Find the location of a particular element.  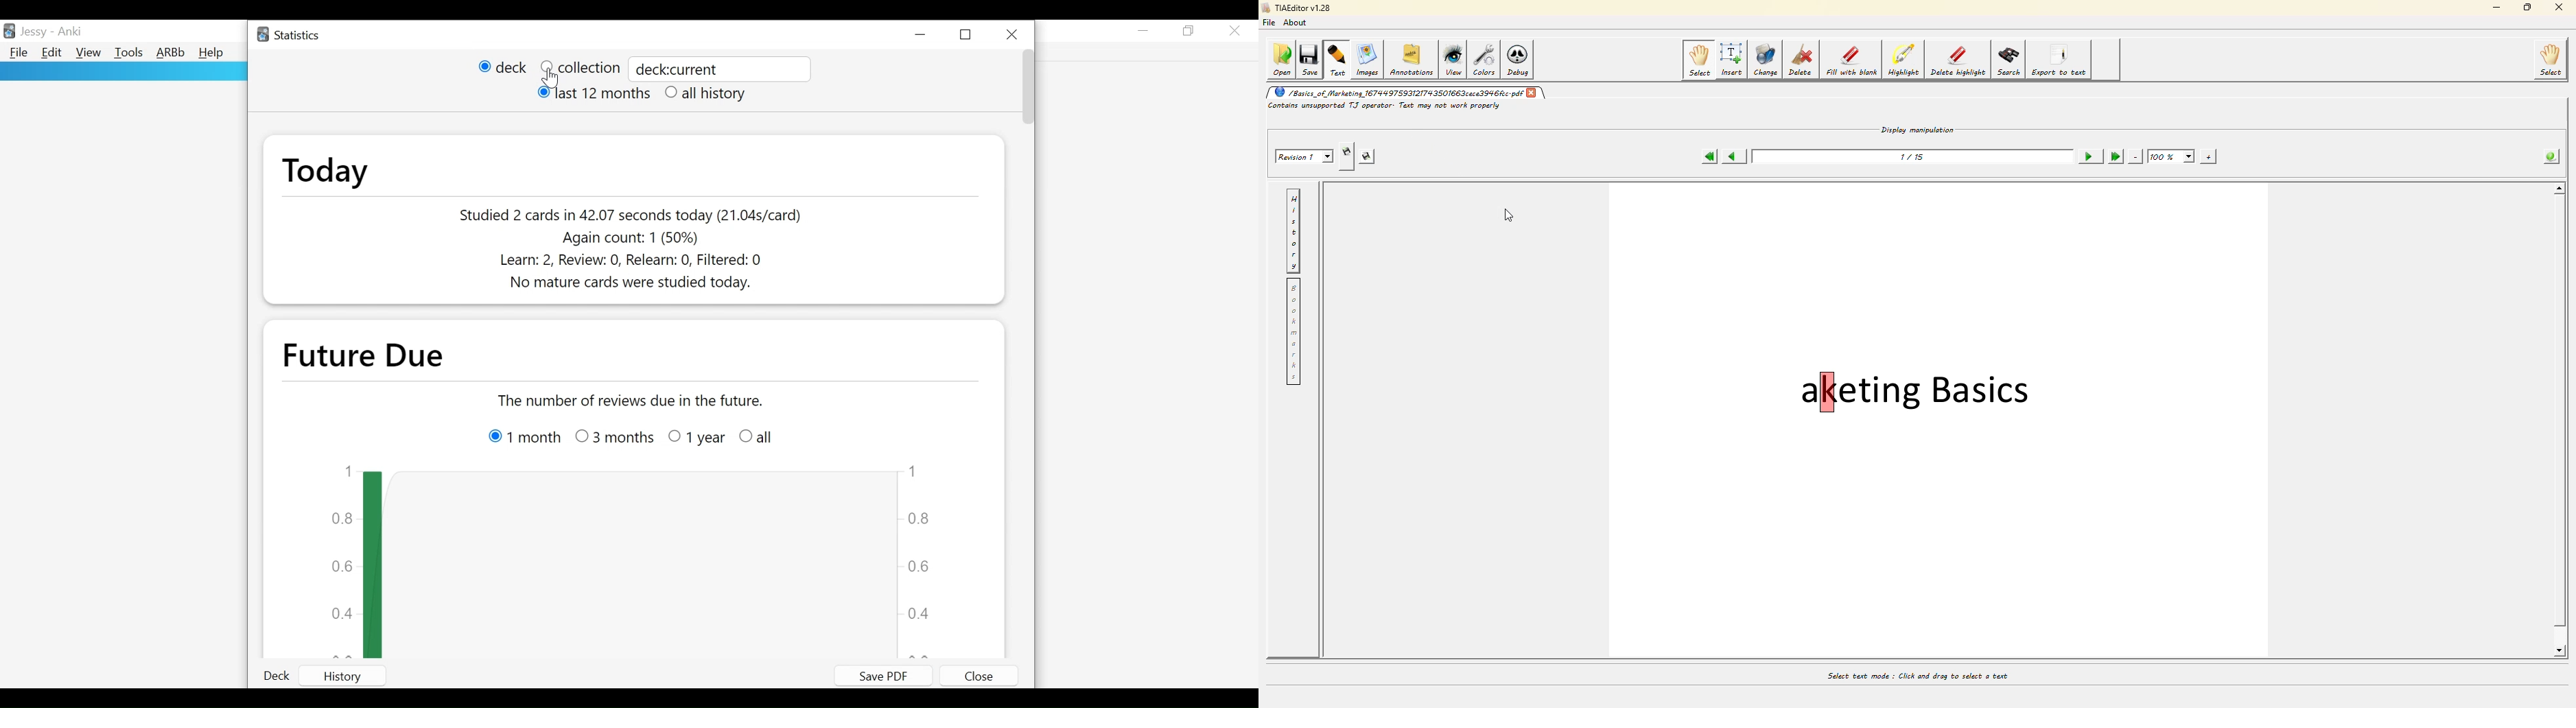

Today is located at coordinates (325, 172).